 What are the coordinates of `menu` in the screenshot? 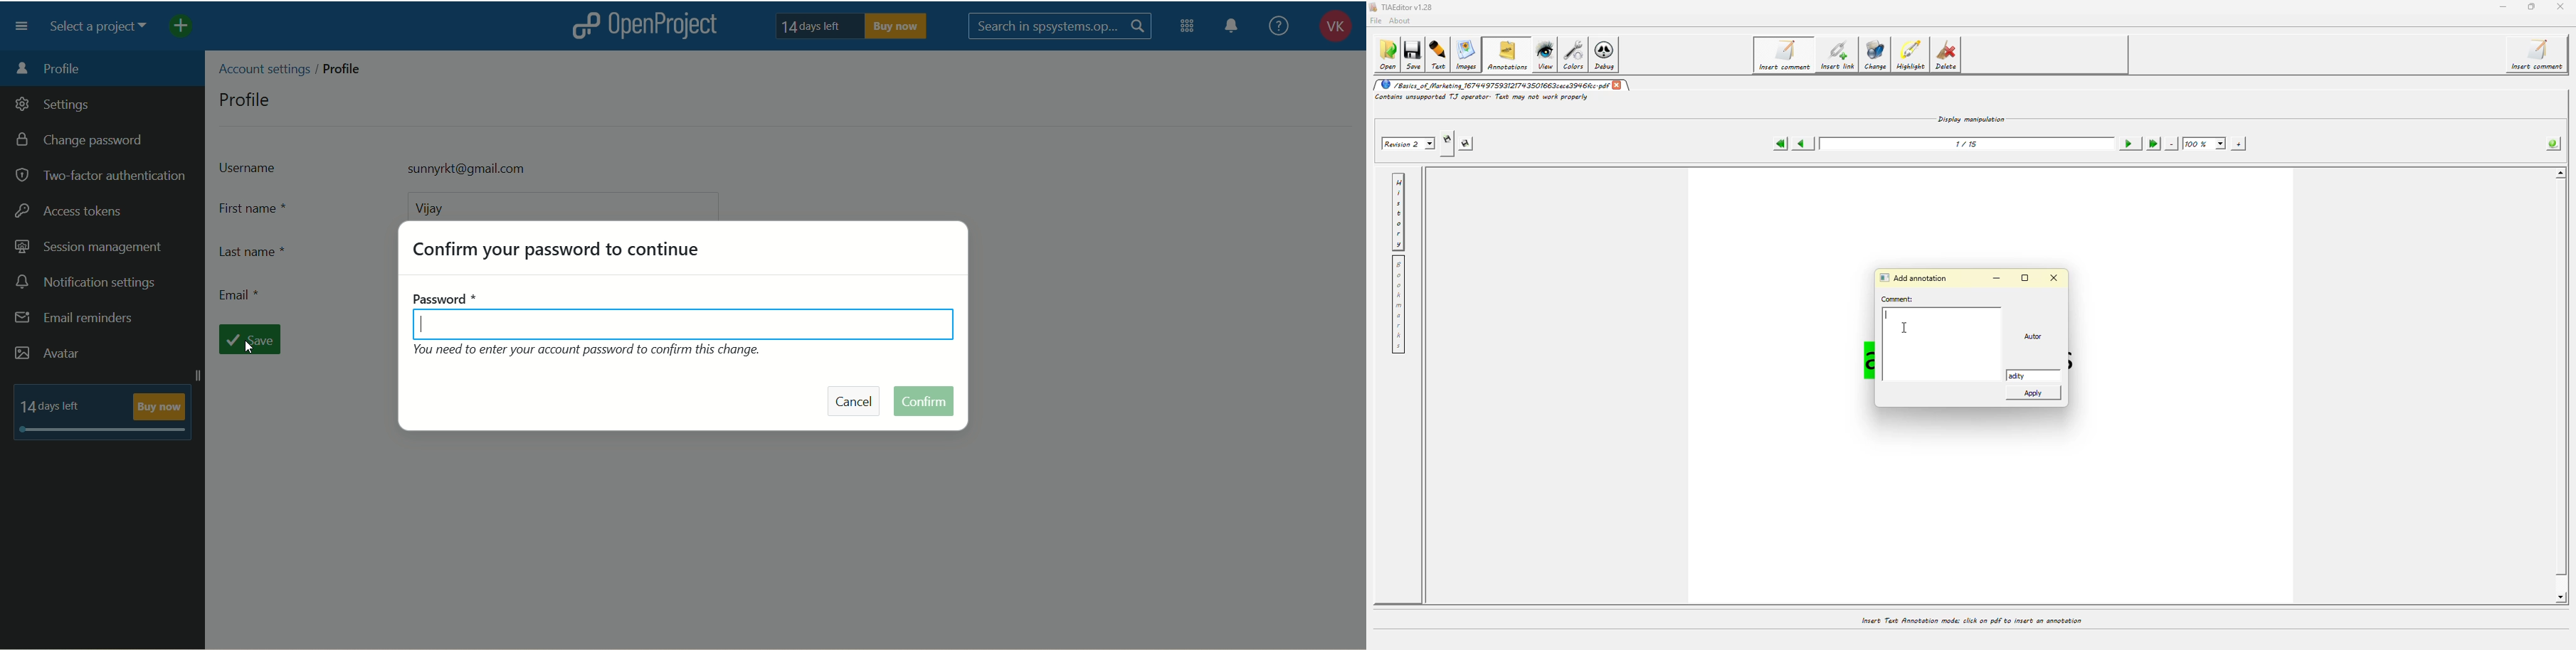 It's located at (26, 26).